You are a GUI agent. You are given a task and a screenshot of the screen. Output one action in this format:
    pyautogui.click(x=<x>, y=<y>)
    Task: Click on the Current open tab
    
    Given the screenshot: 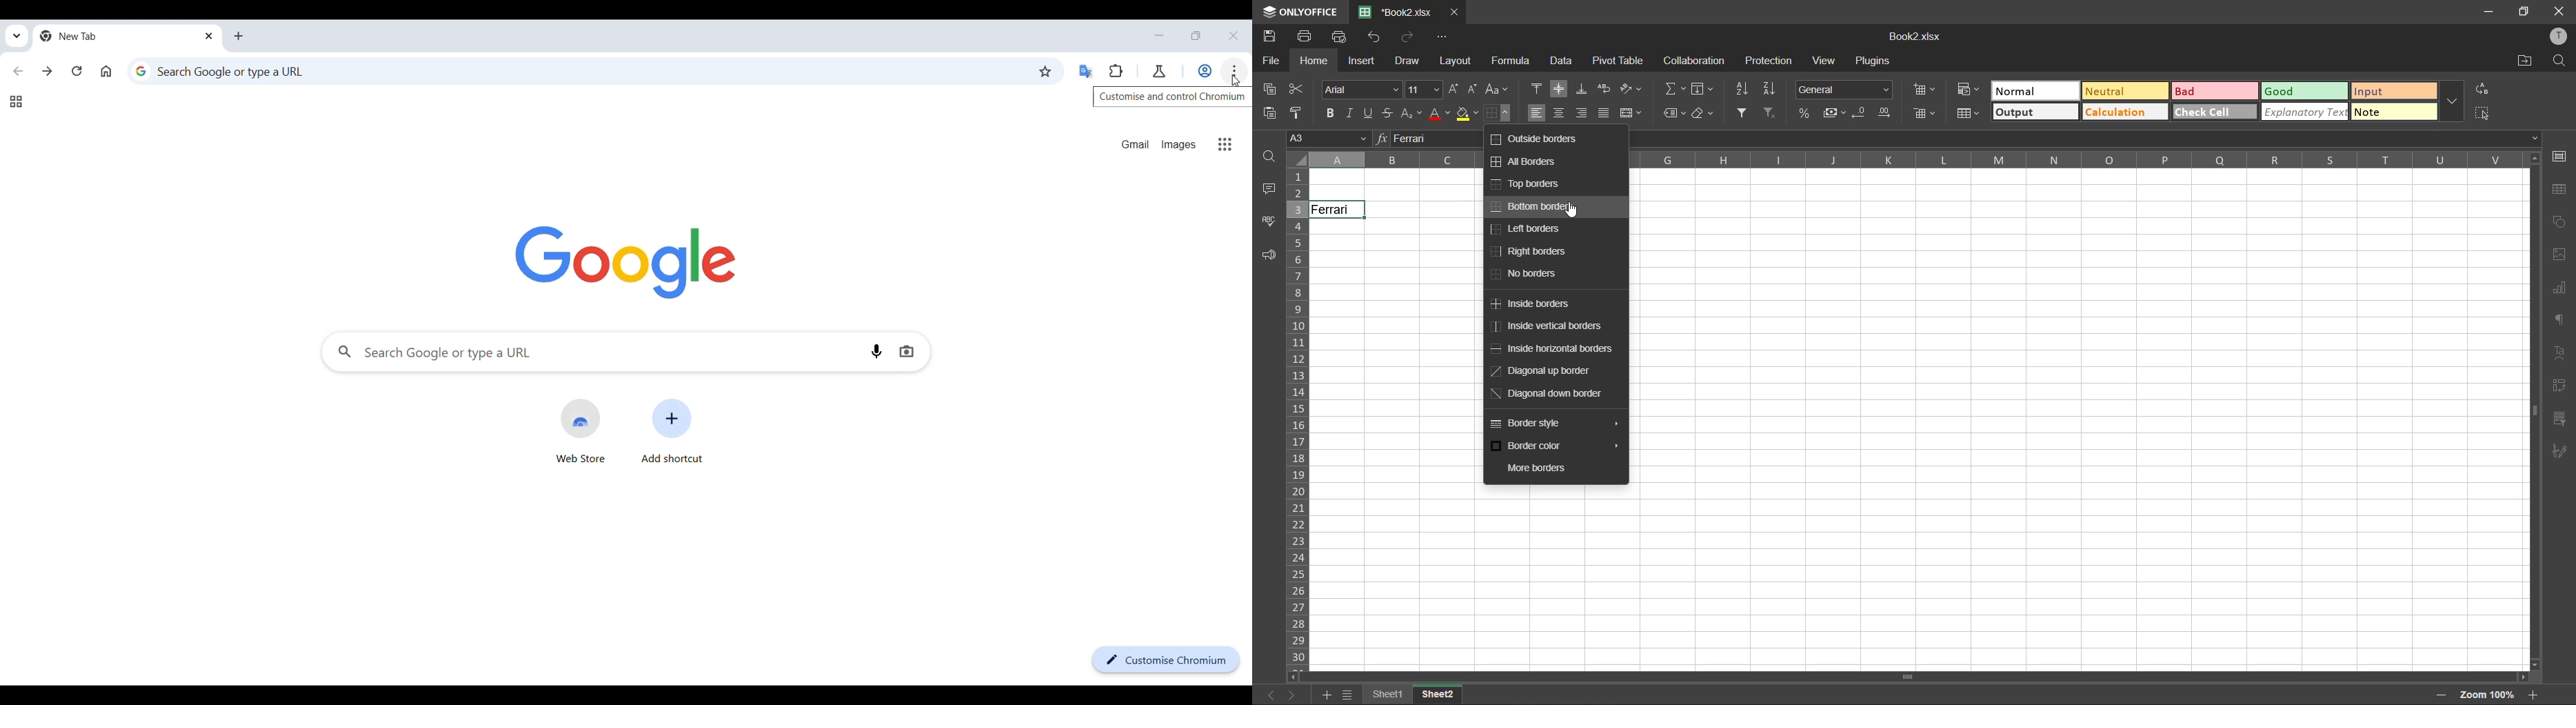 What is the action you would take?
    pyautogui.click(x=128, y=36)
    